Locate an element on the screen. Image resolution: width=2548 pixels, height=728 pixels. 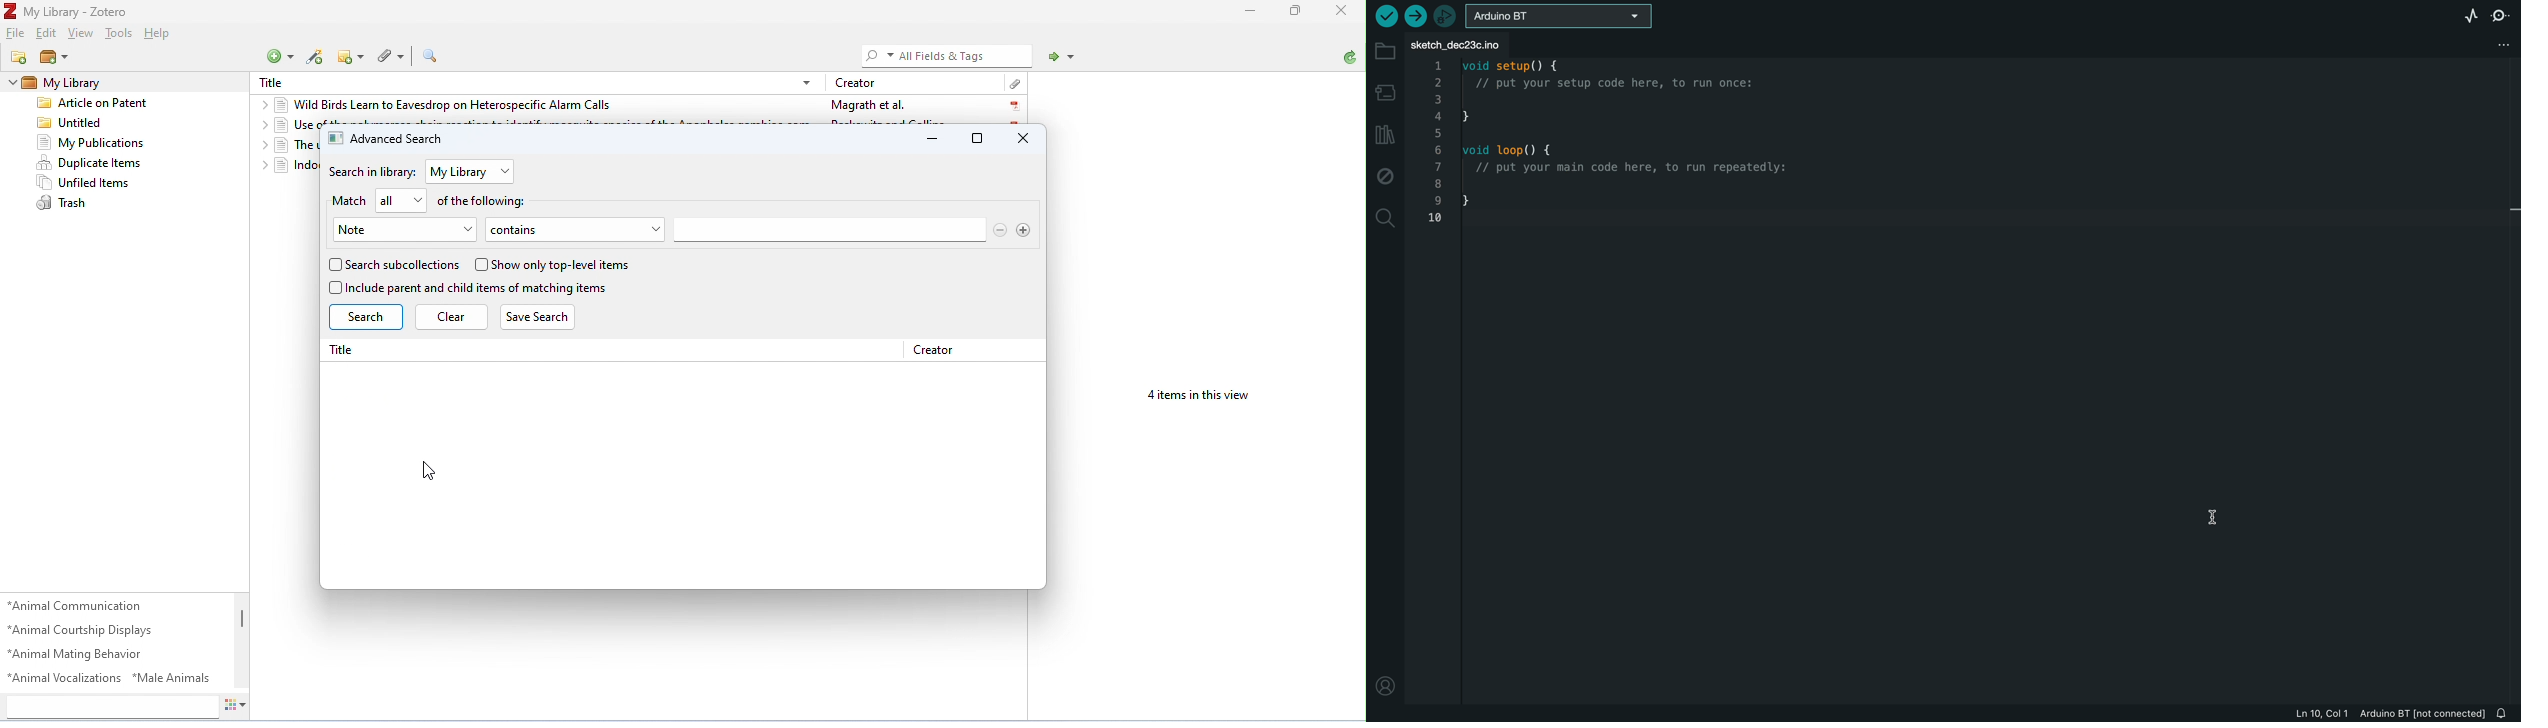
file tab is located at coordinates (1475, 42).